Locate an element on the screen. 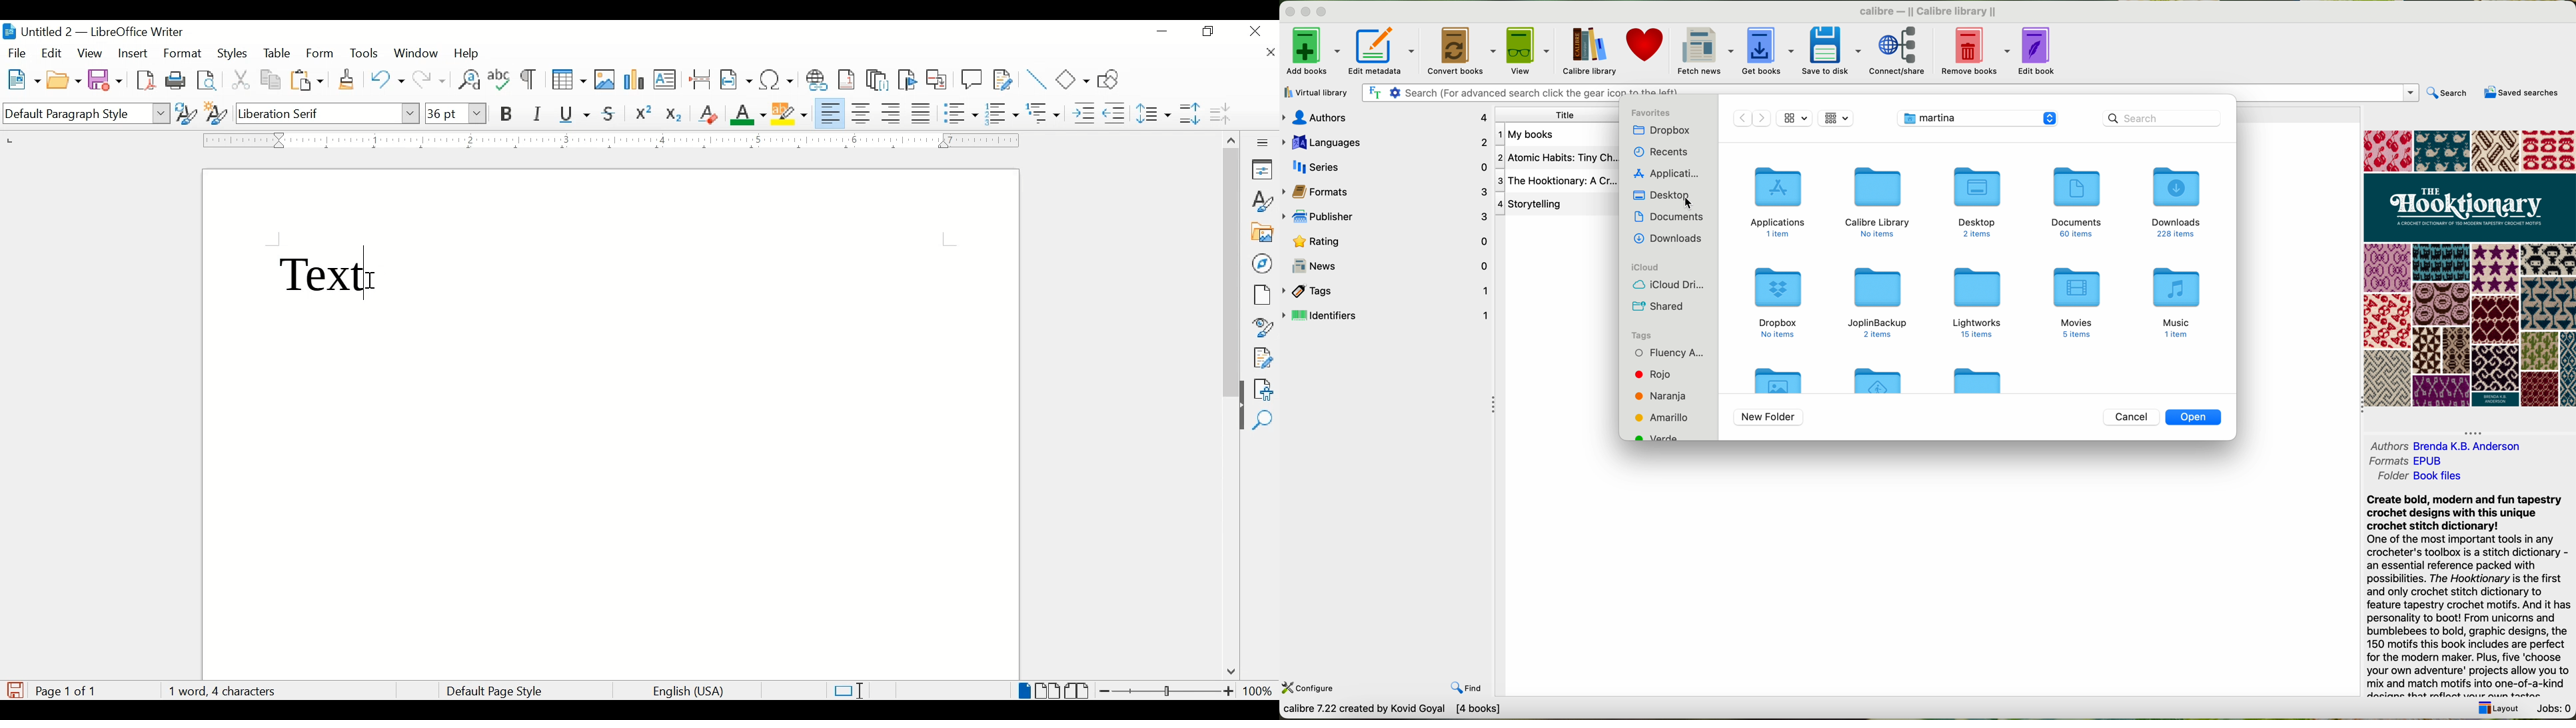  redo is located at coordinates (430, 80).